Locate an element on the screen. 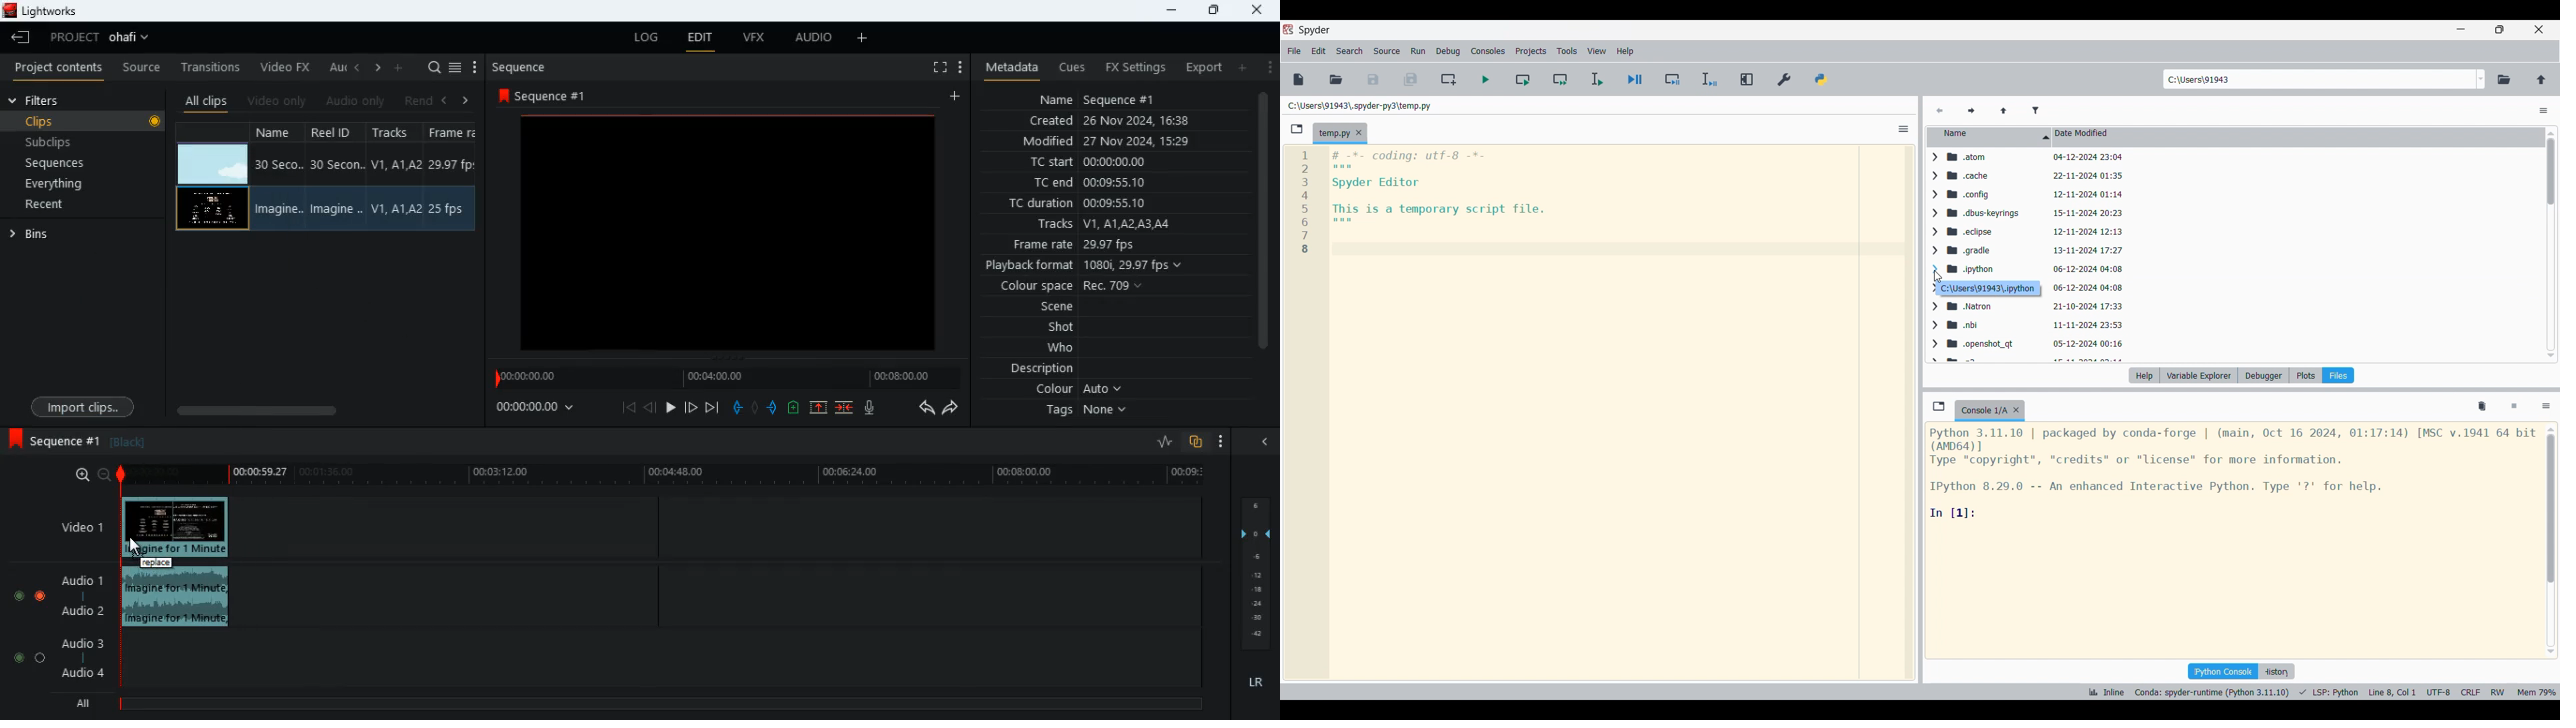 The width and height of the screenshot is (2576, 728). Next is located at coordinates (1971, 111).